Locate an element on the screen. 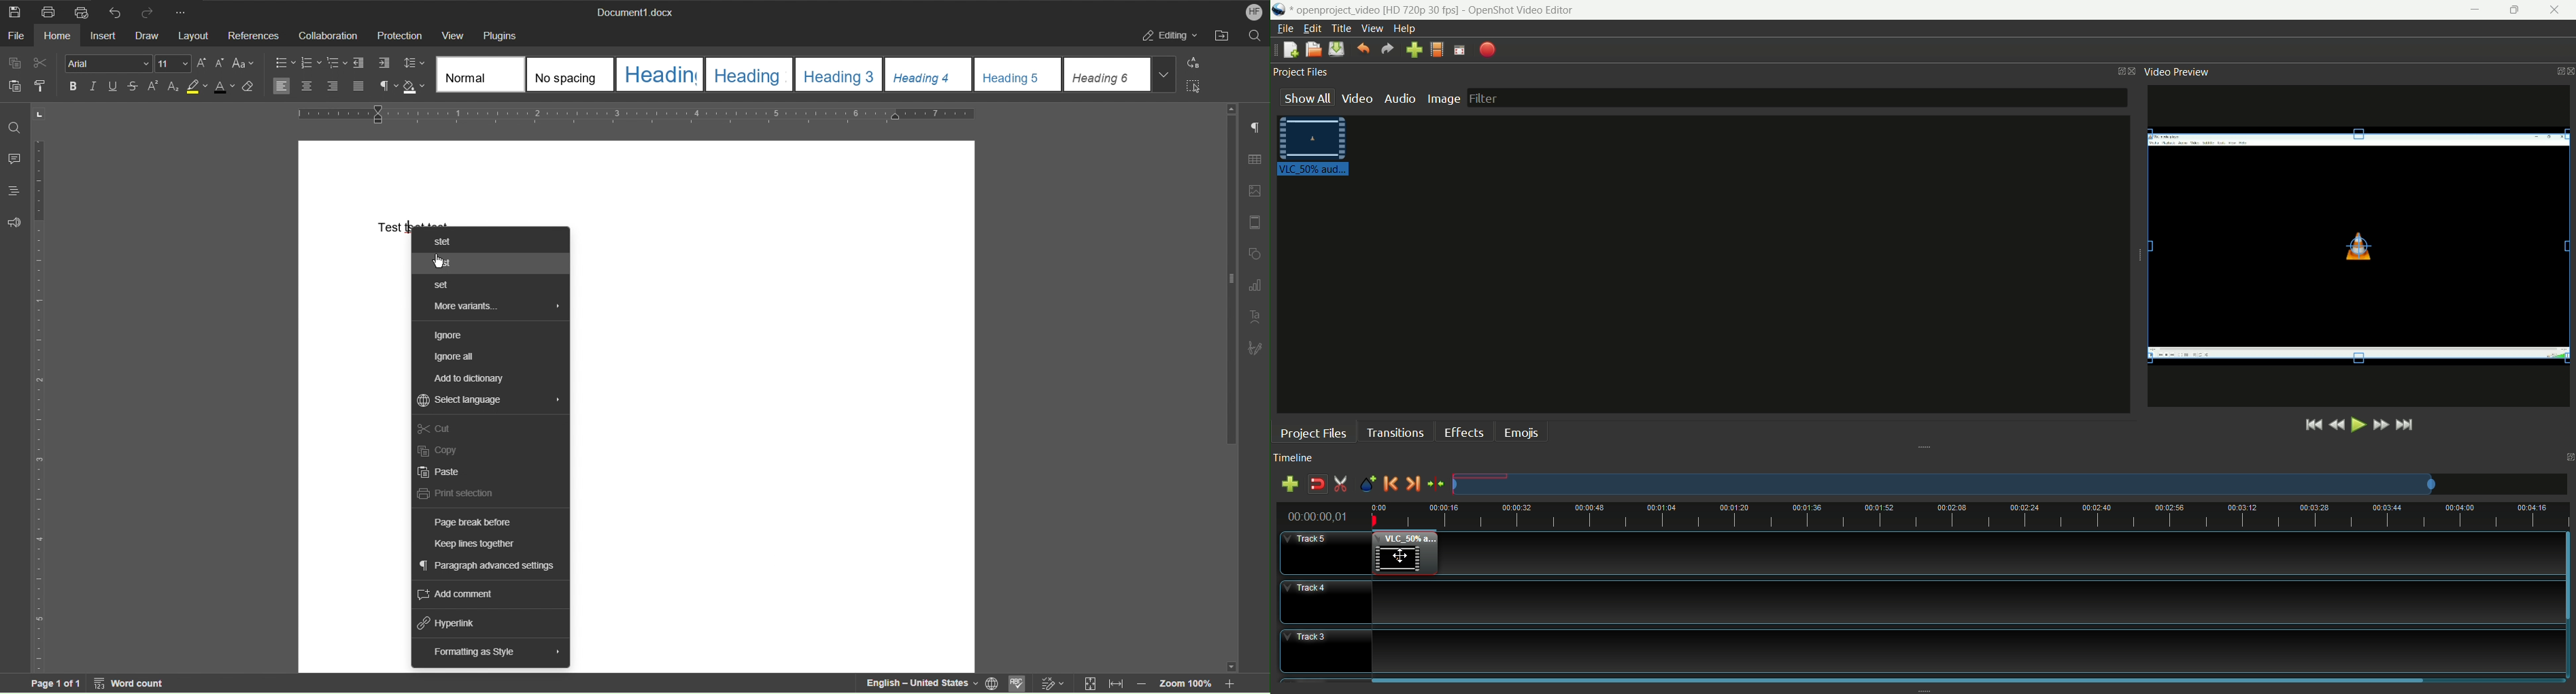  Heading 6 is located at coordinates (1121, 74).